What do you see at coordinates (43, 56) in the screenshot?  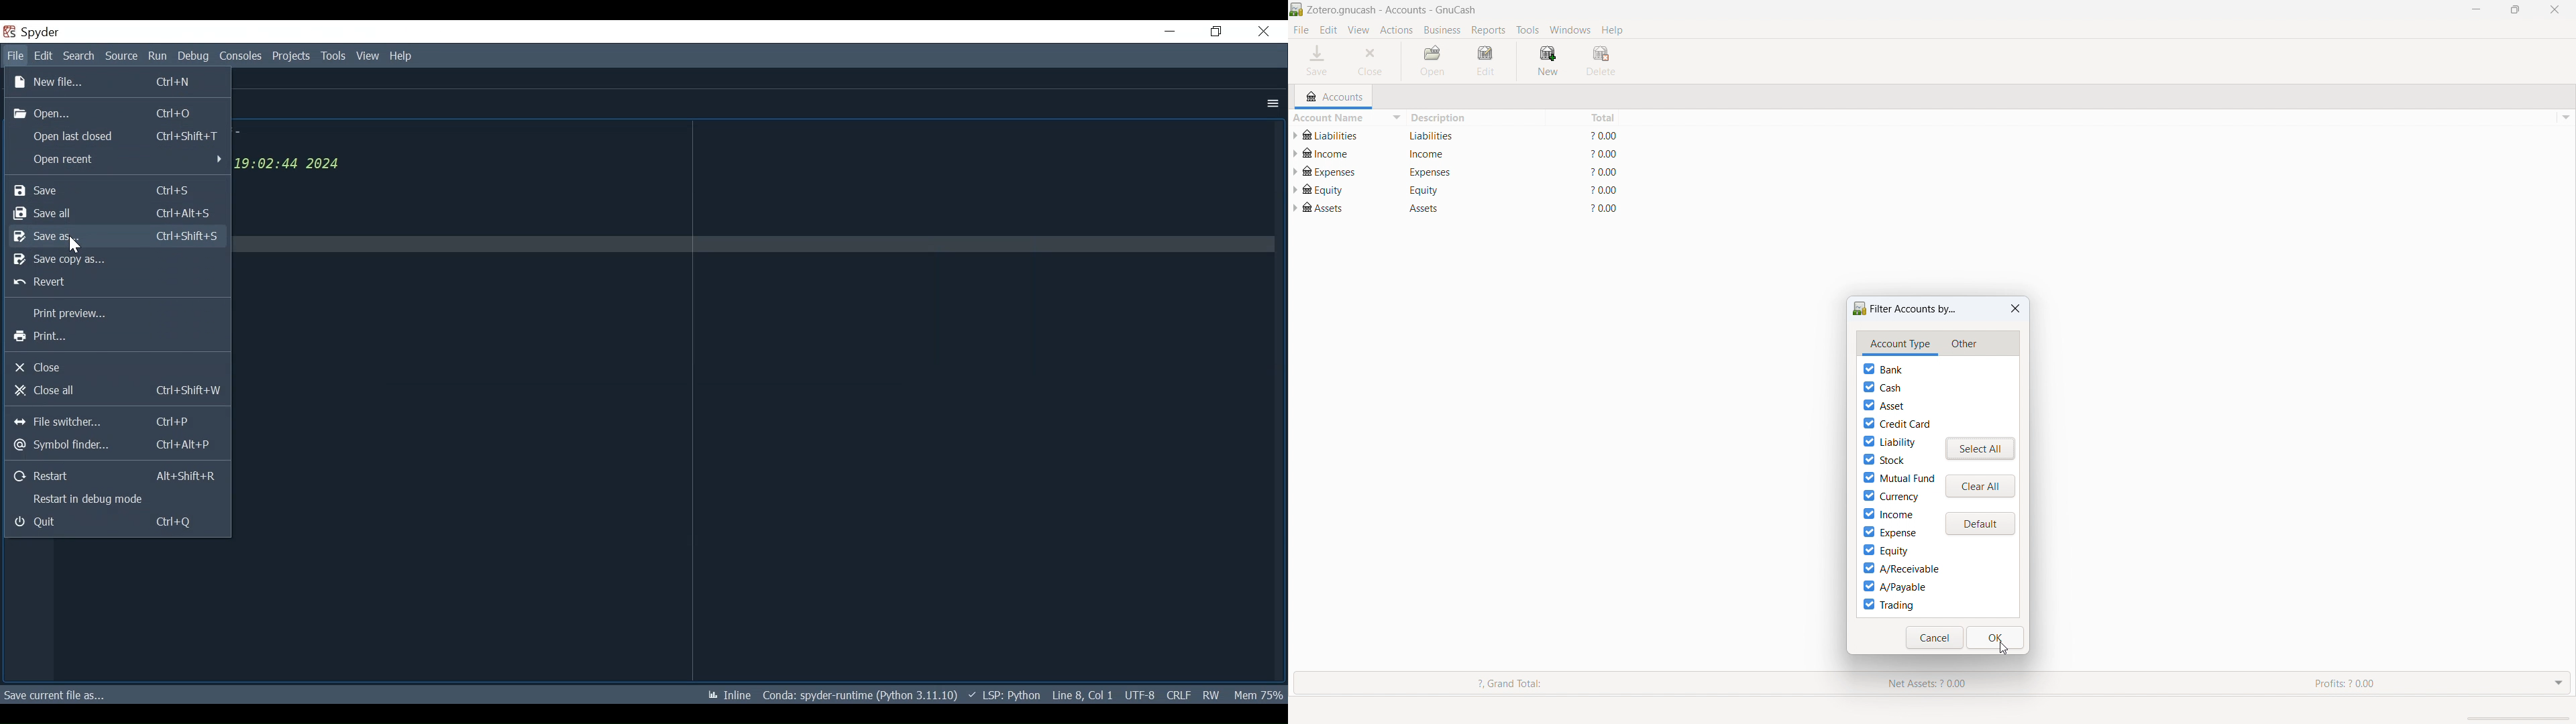 I see `Edit` at bounding box center [43, 56].